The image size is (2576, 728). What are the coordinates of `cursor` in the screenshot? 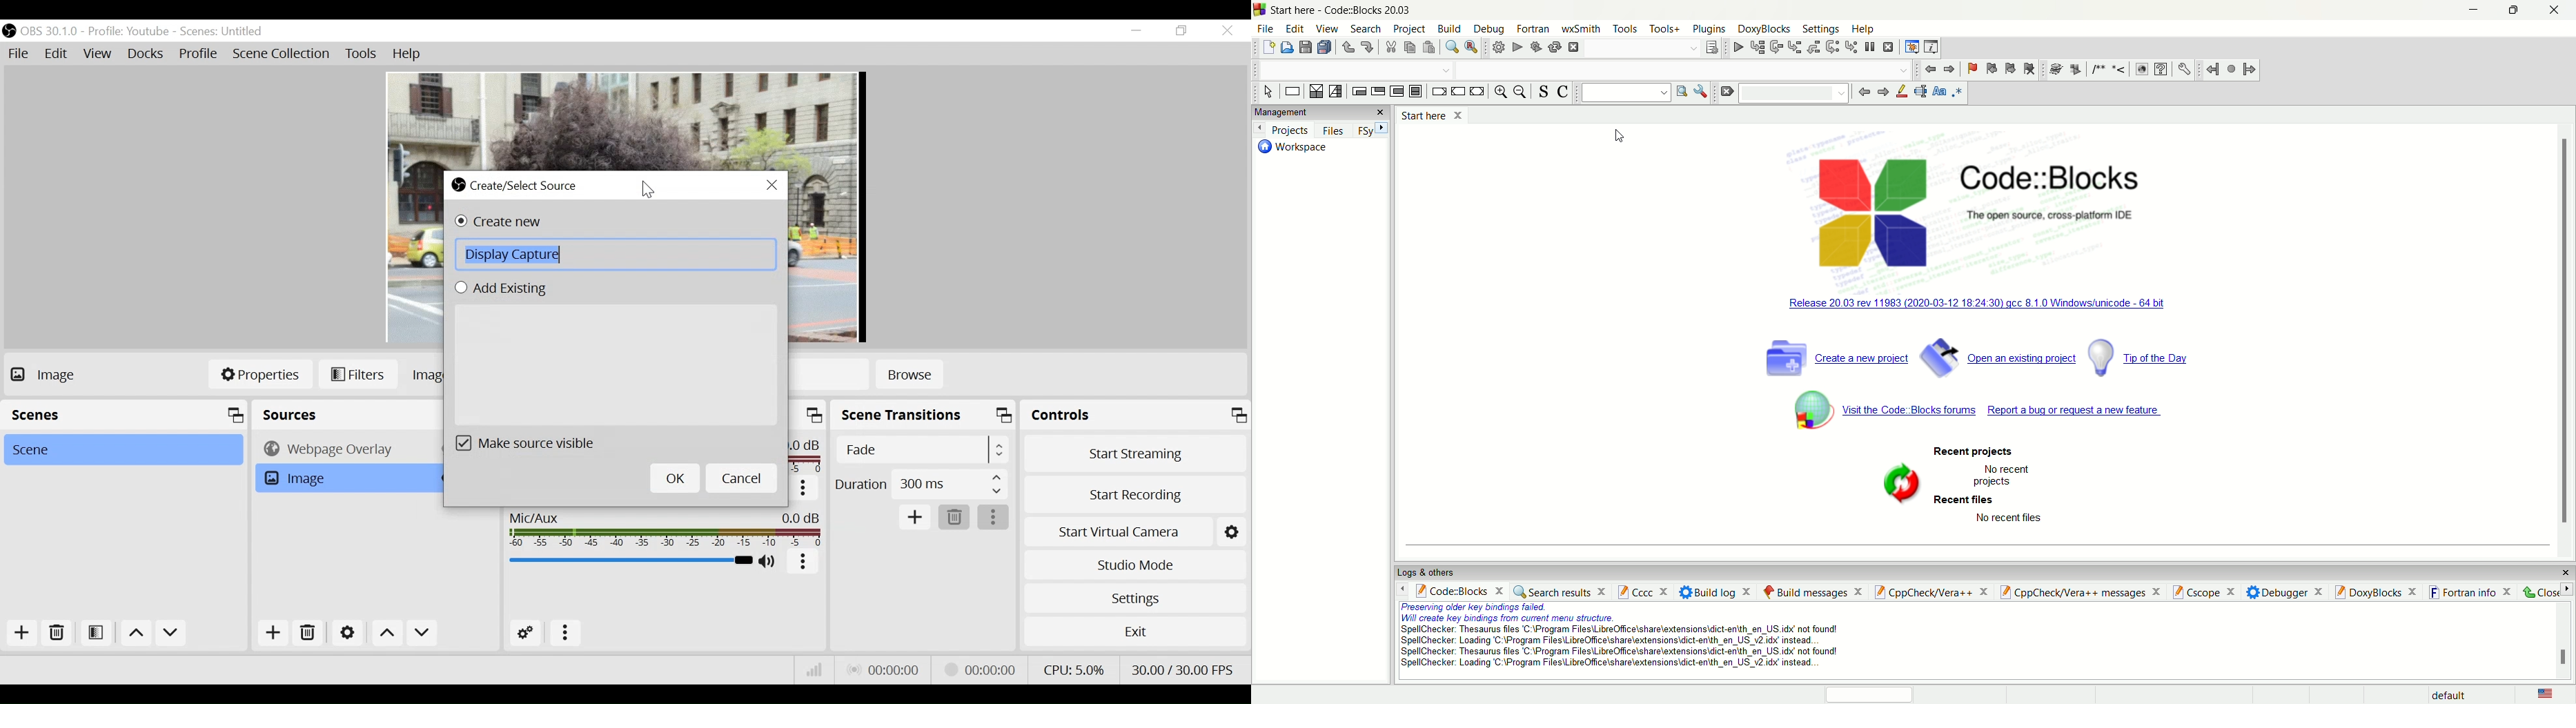 It's located at (648, 190).